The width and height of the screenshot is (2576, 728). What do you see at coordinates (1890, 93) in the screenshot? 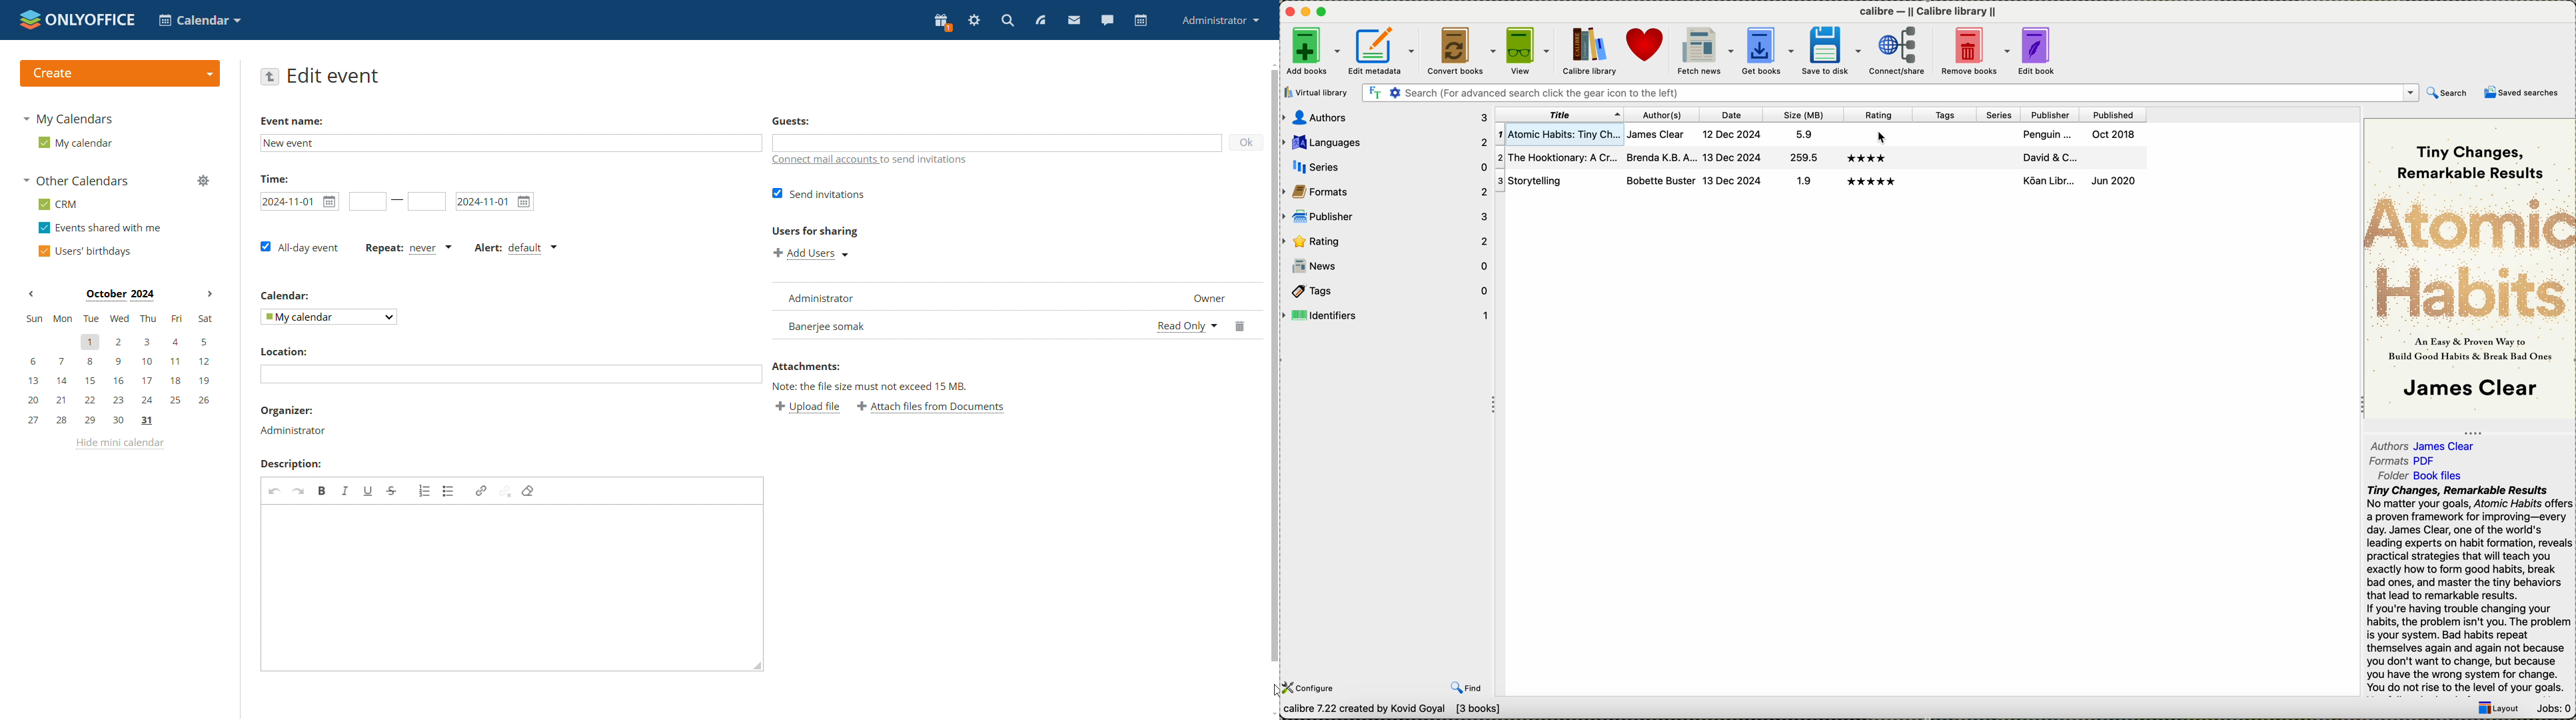
I see `search(for advanced search click the gear icon to the left` at bounding box center [1890, 93].